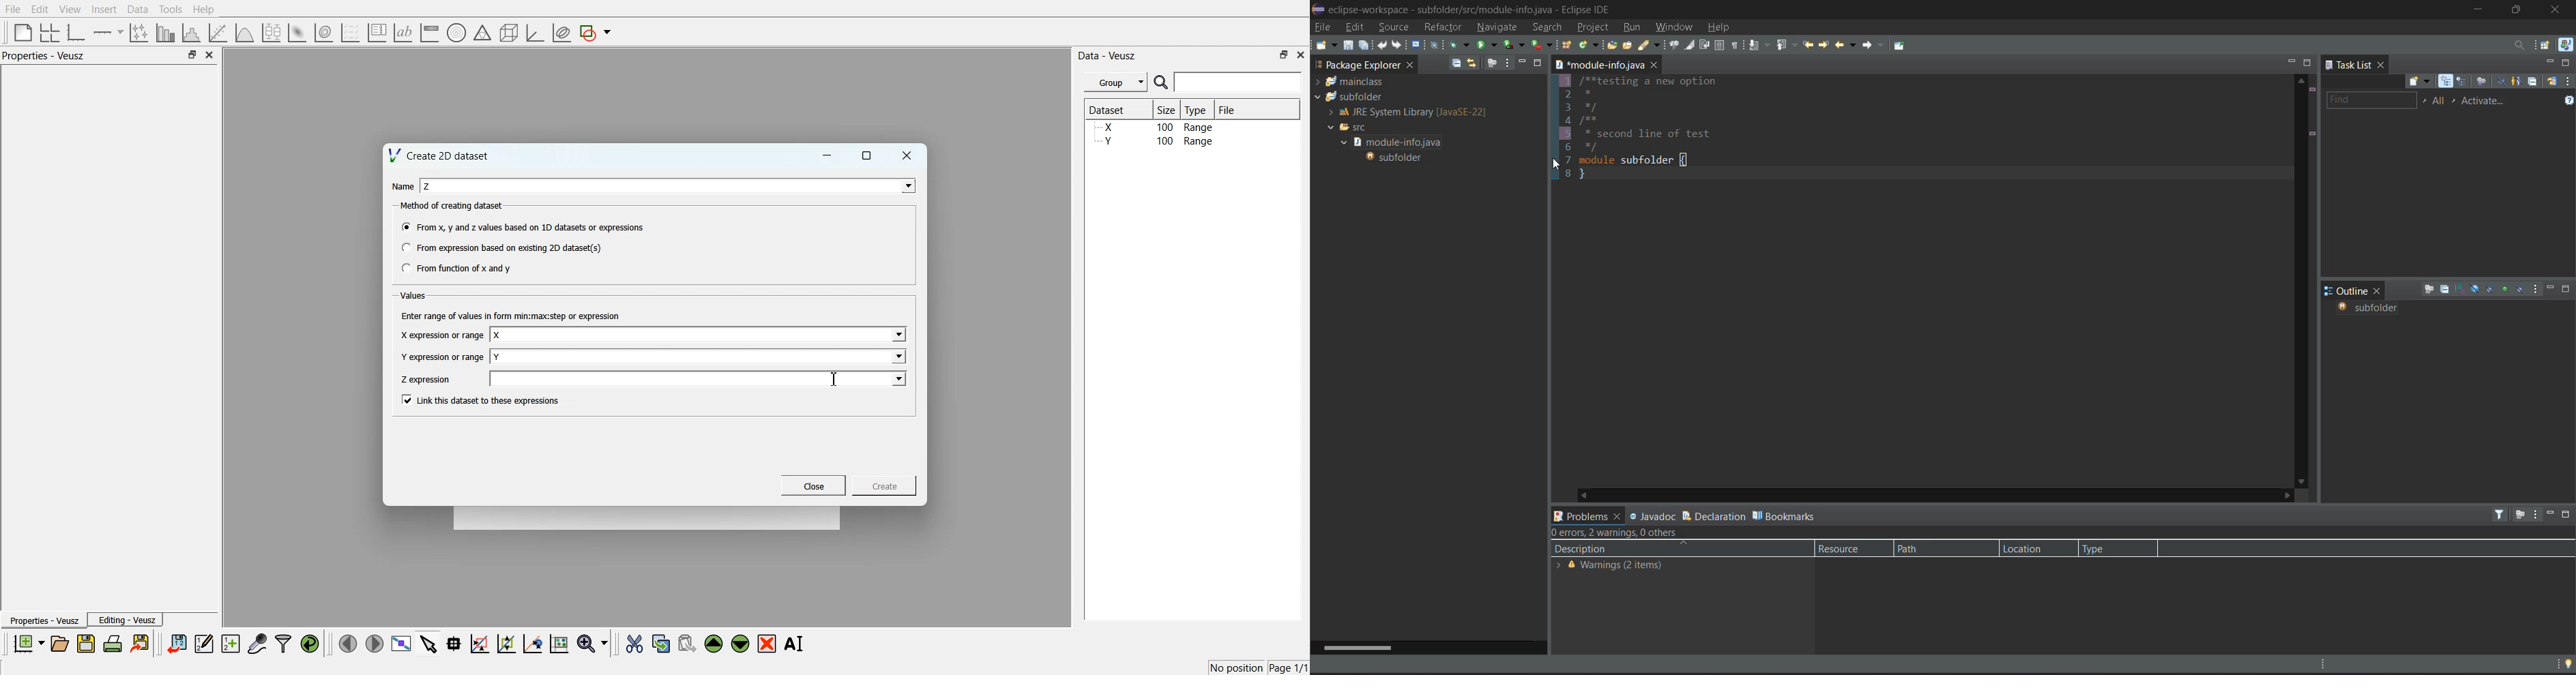 This screenshot has height=700, width=2576. What do you see at coordinates (482, 400) in the screenshot?
I see `il [Link this dataset to these expressions` at bounding box center [482, 400].